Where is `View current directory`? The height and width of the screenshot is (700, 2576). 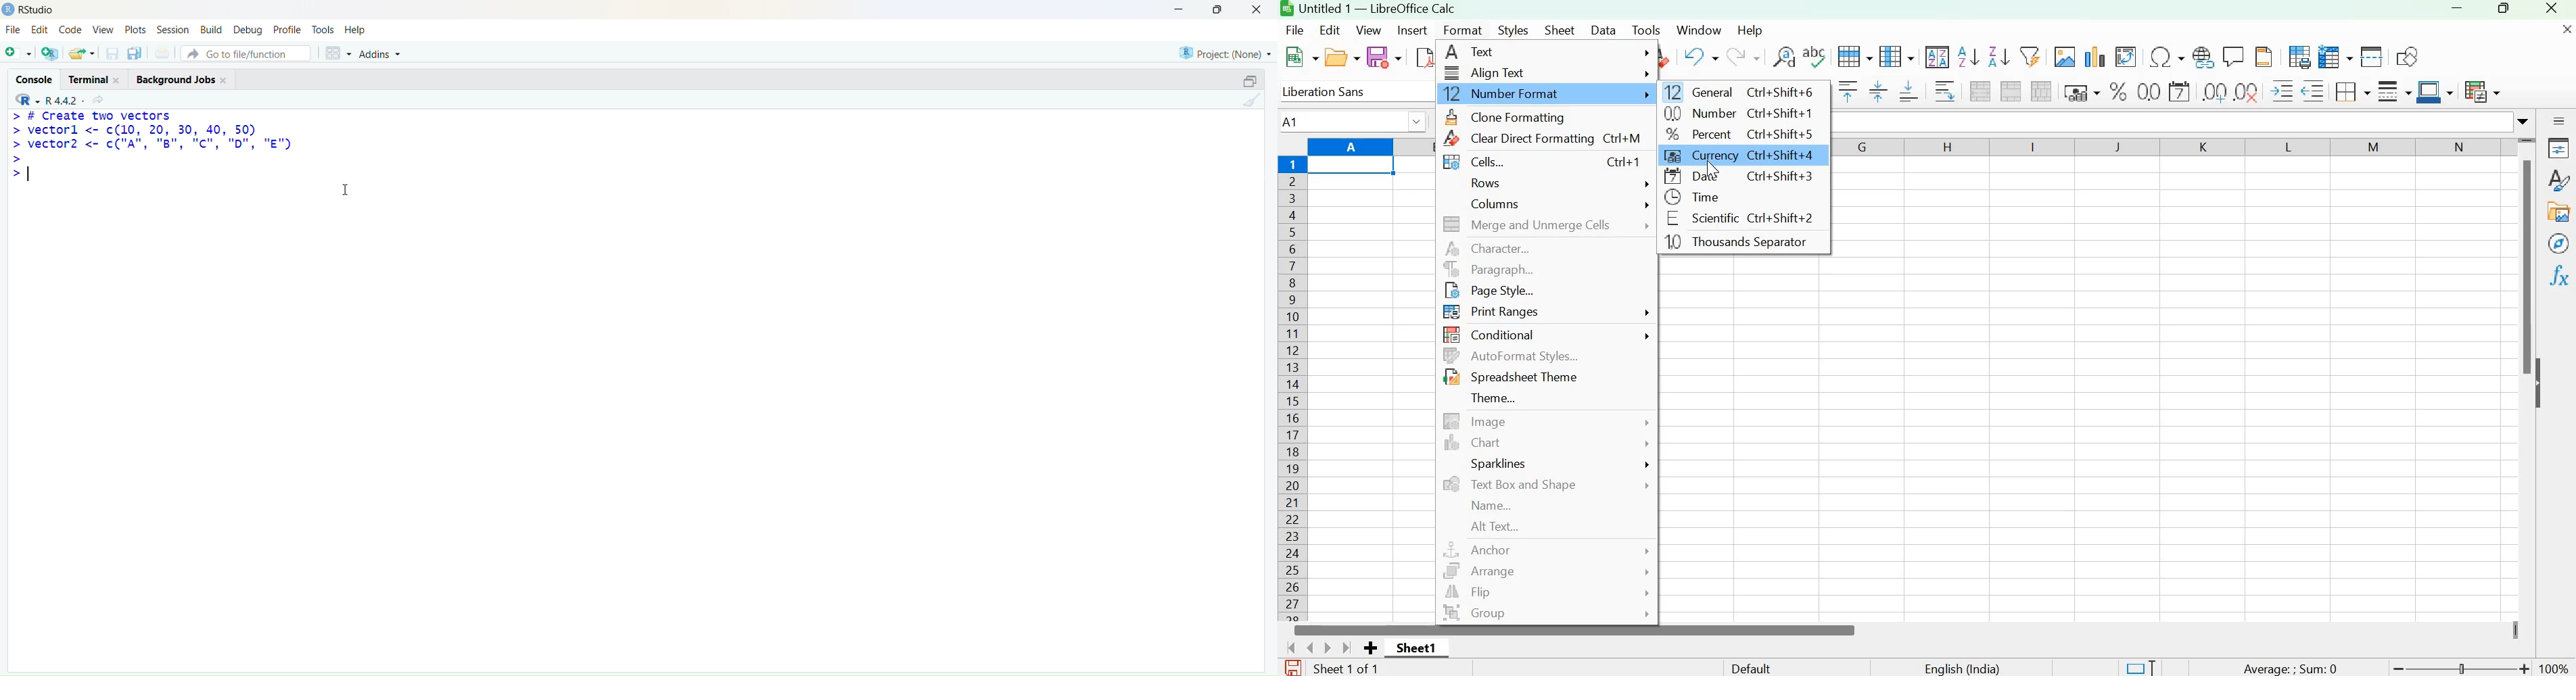 View current directory is located at coordinates (100, 100).